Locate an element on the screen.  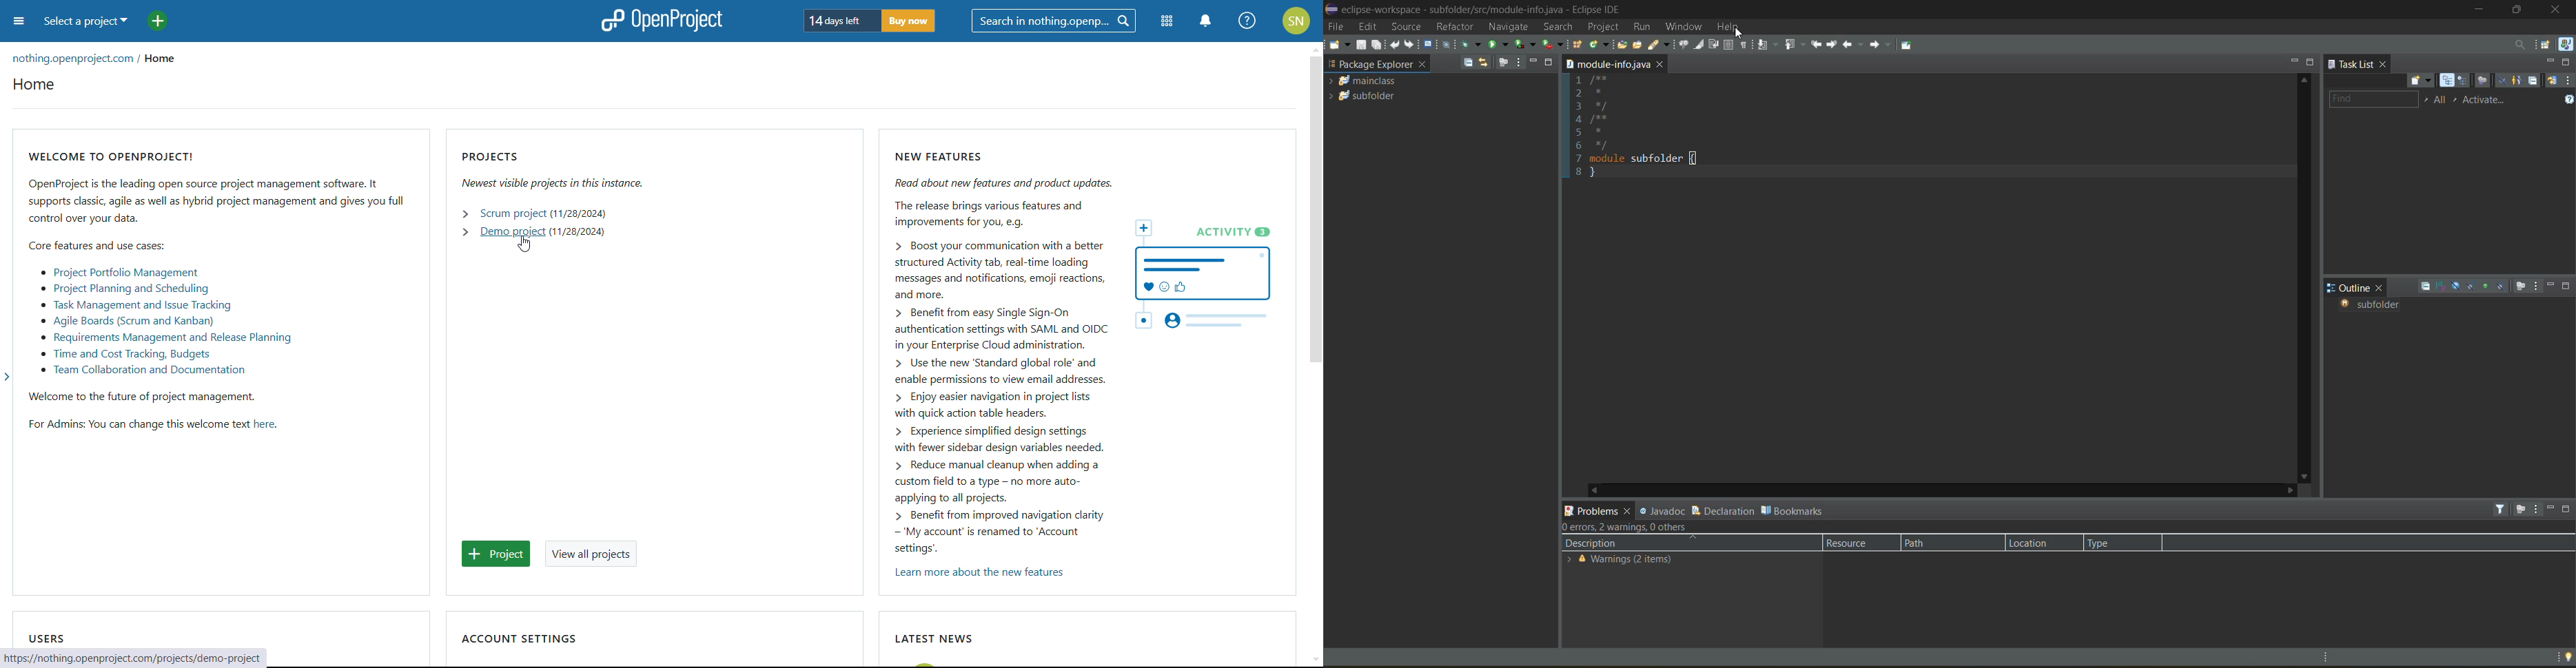
toggle java editor breadcrumb is located at coordinates (1683, 45).